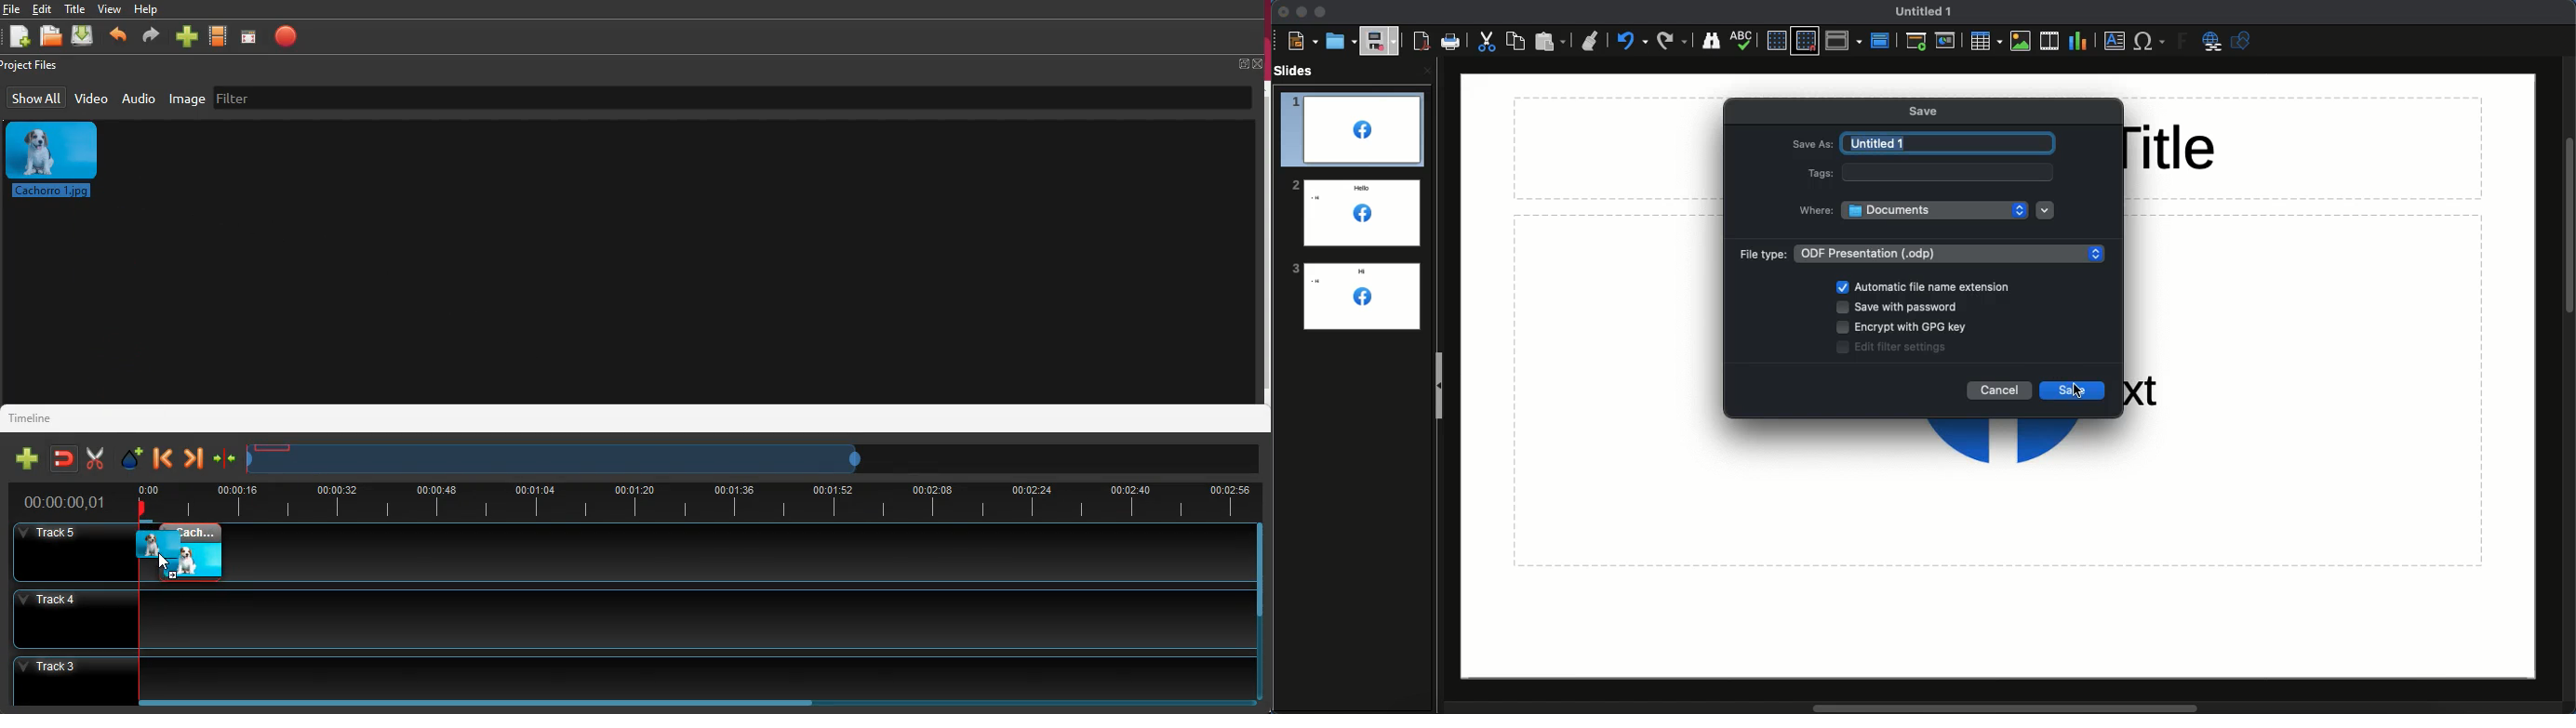  Describe the element at coordinates (2212, 42) in the screenshot. I see `Hyperlink` at that location.